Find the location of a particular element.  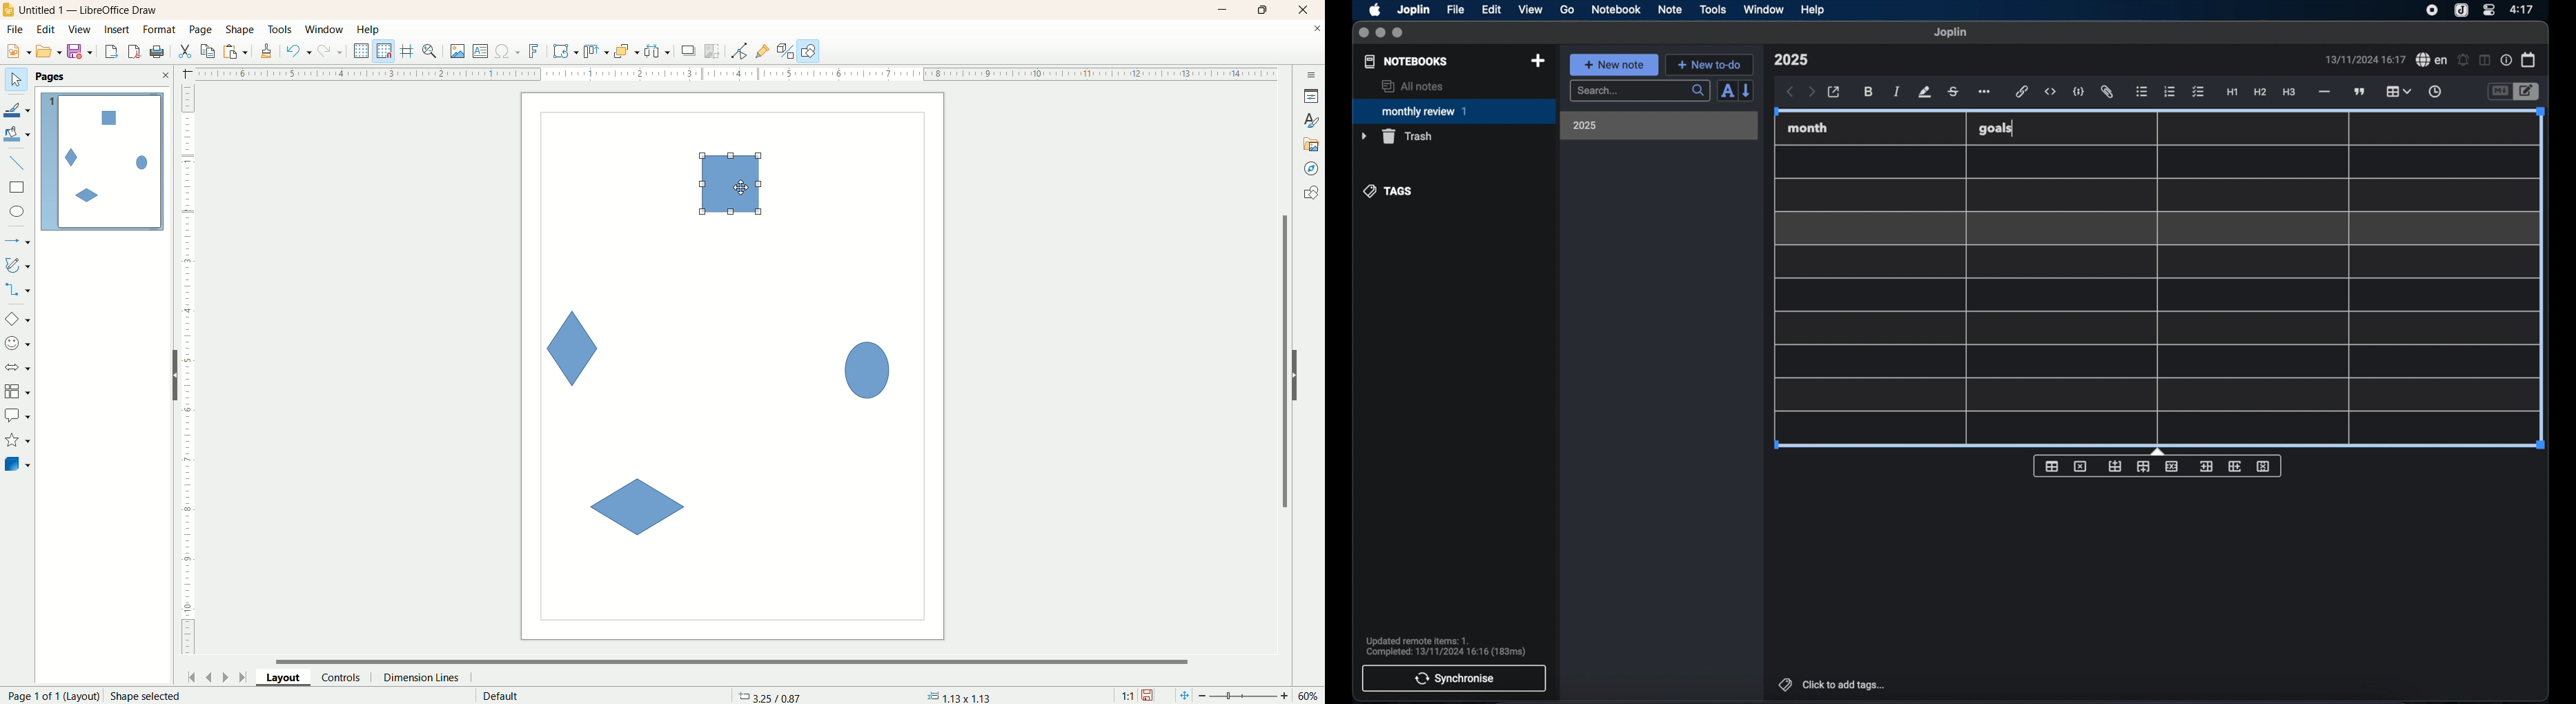

Joplin is located at coordinates (1415, 10).